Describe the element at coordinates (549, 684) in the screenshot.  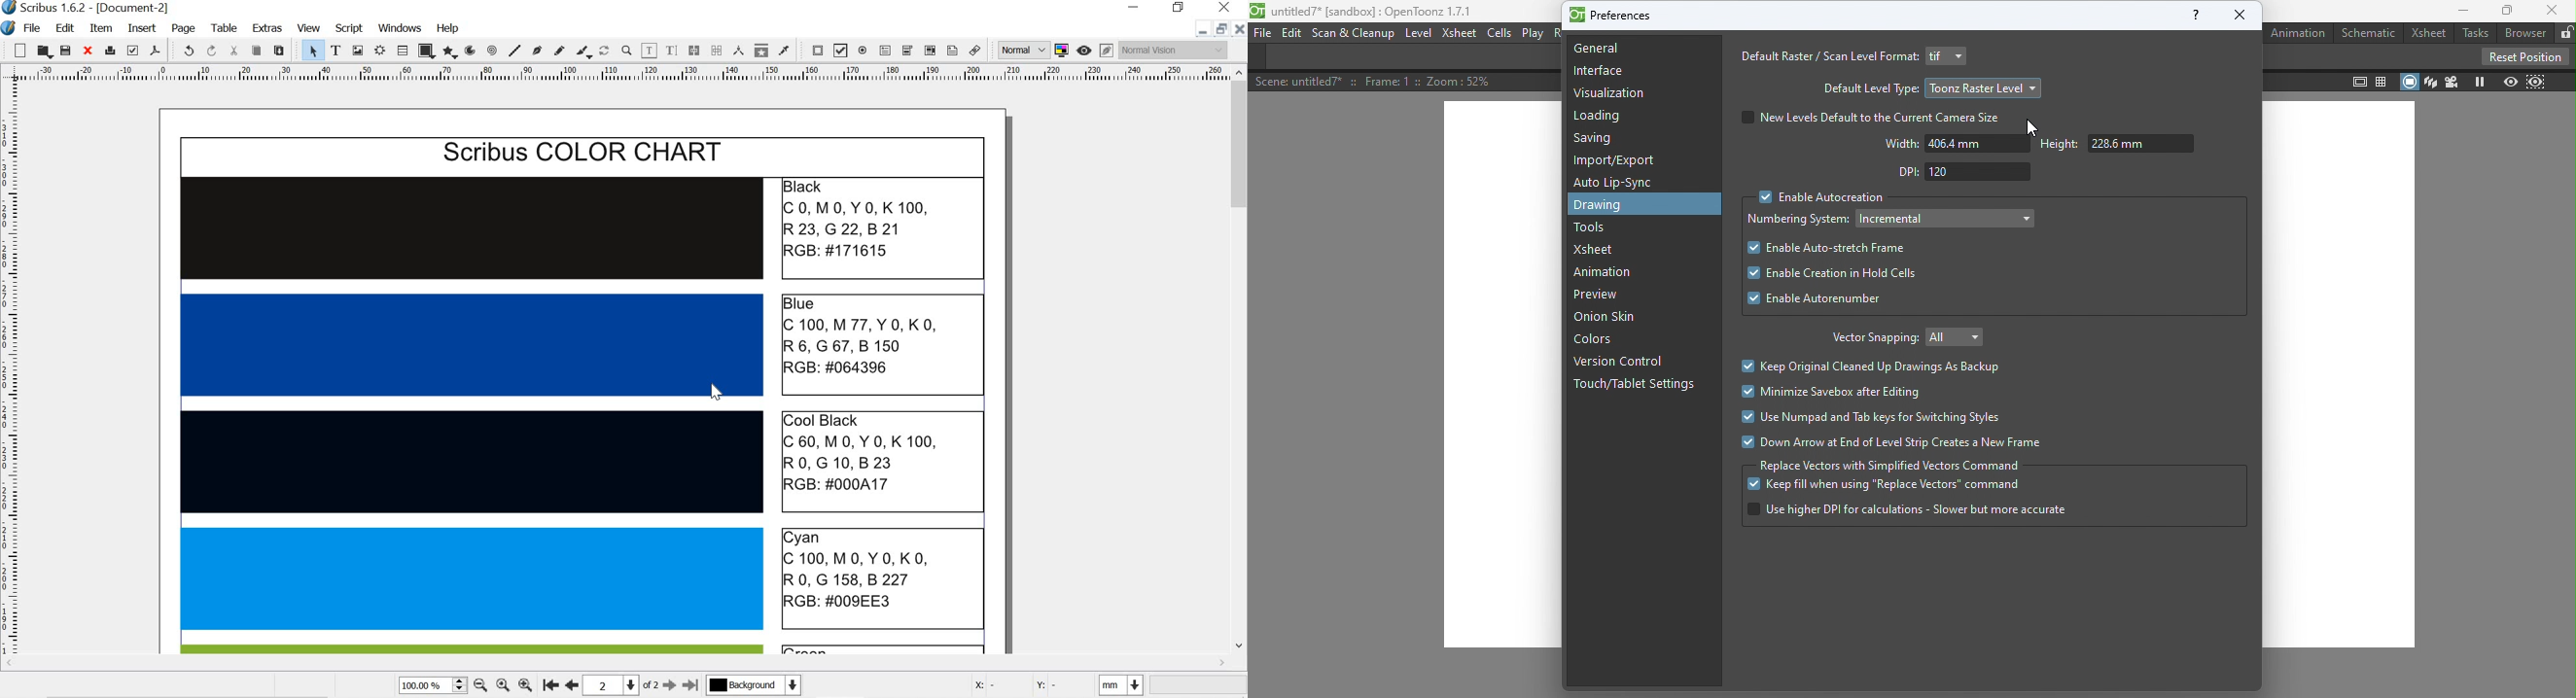
I see `First page` at that location.